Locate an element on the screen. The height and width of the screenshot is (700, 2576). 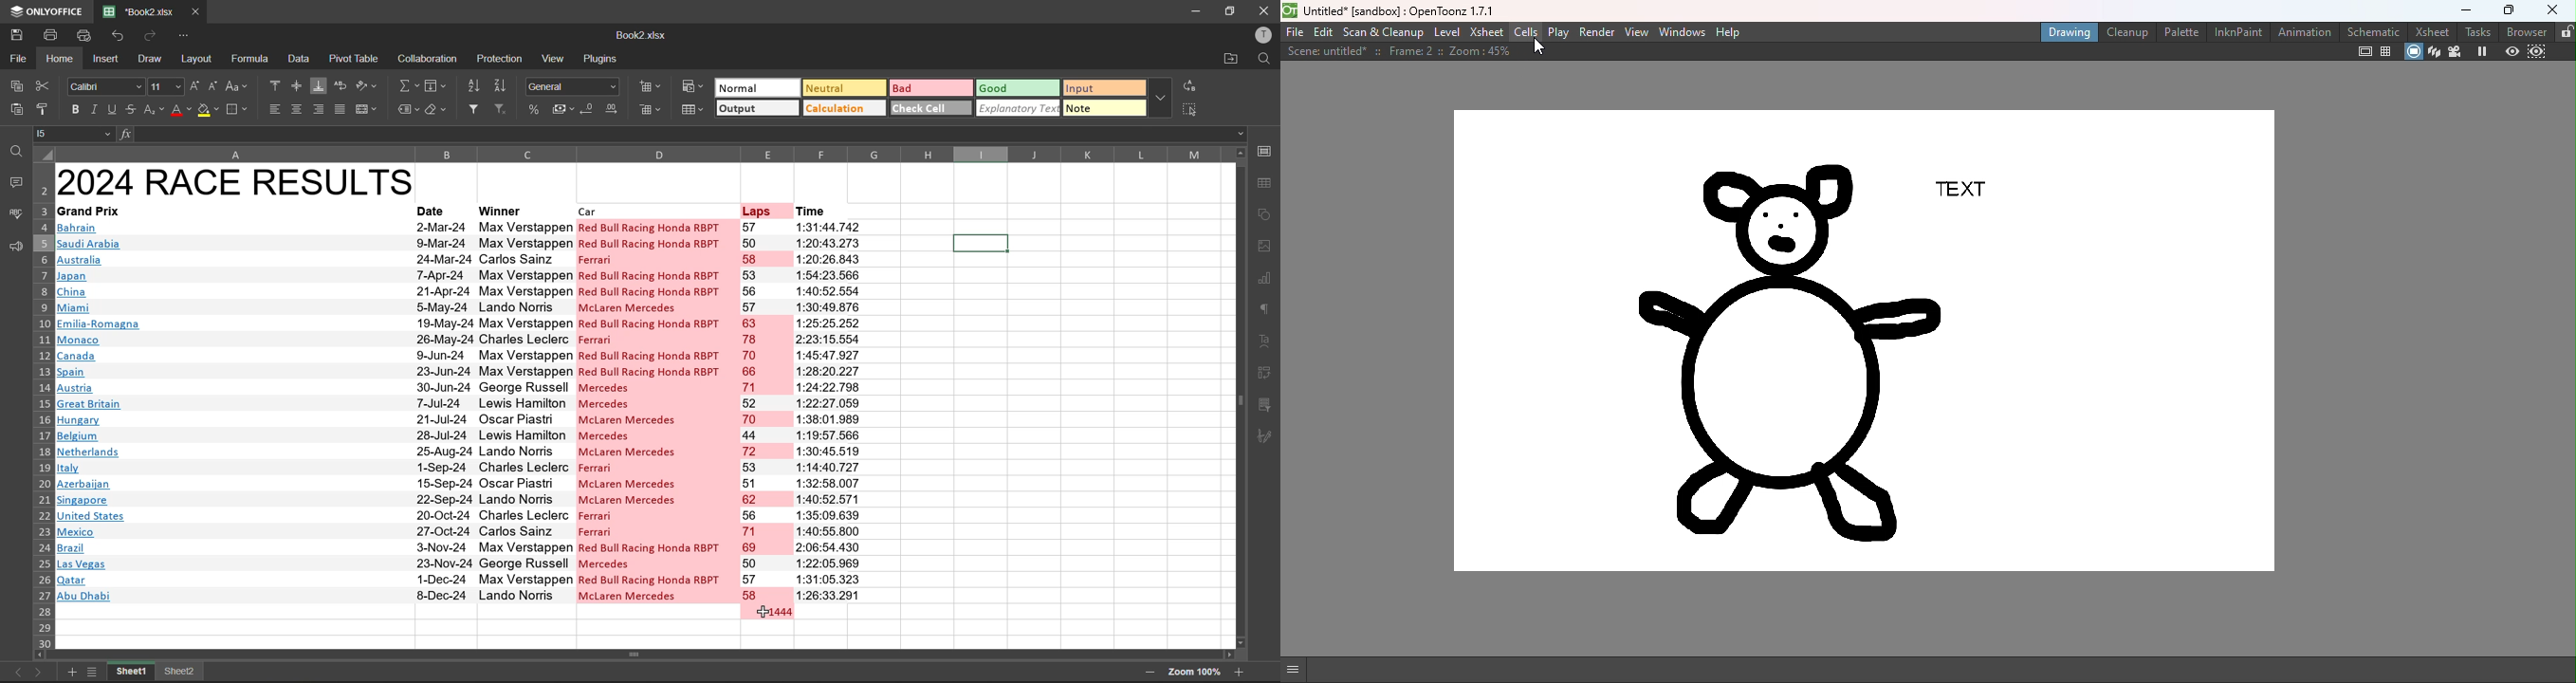
table is located at coordinates (1265, 183).